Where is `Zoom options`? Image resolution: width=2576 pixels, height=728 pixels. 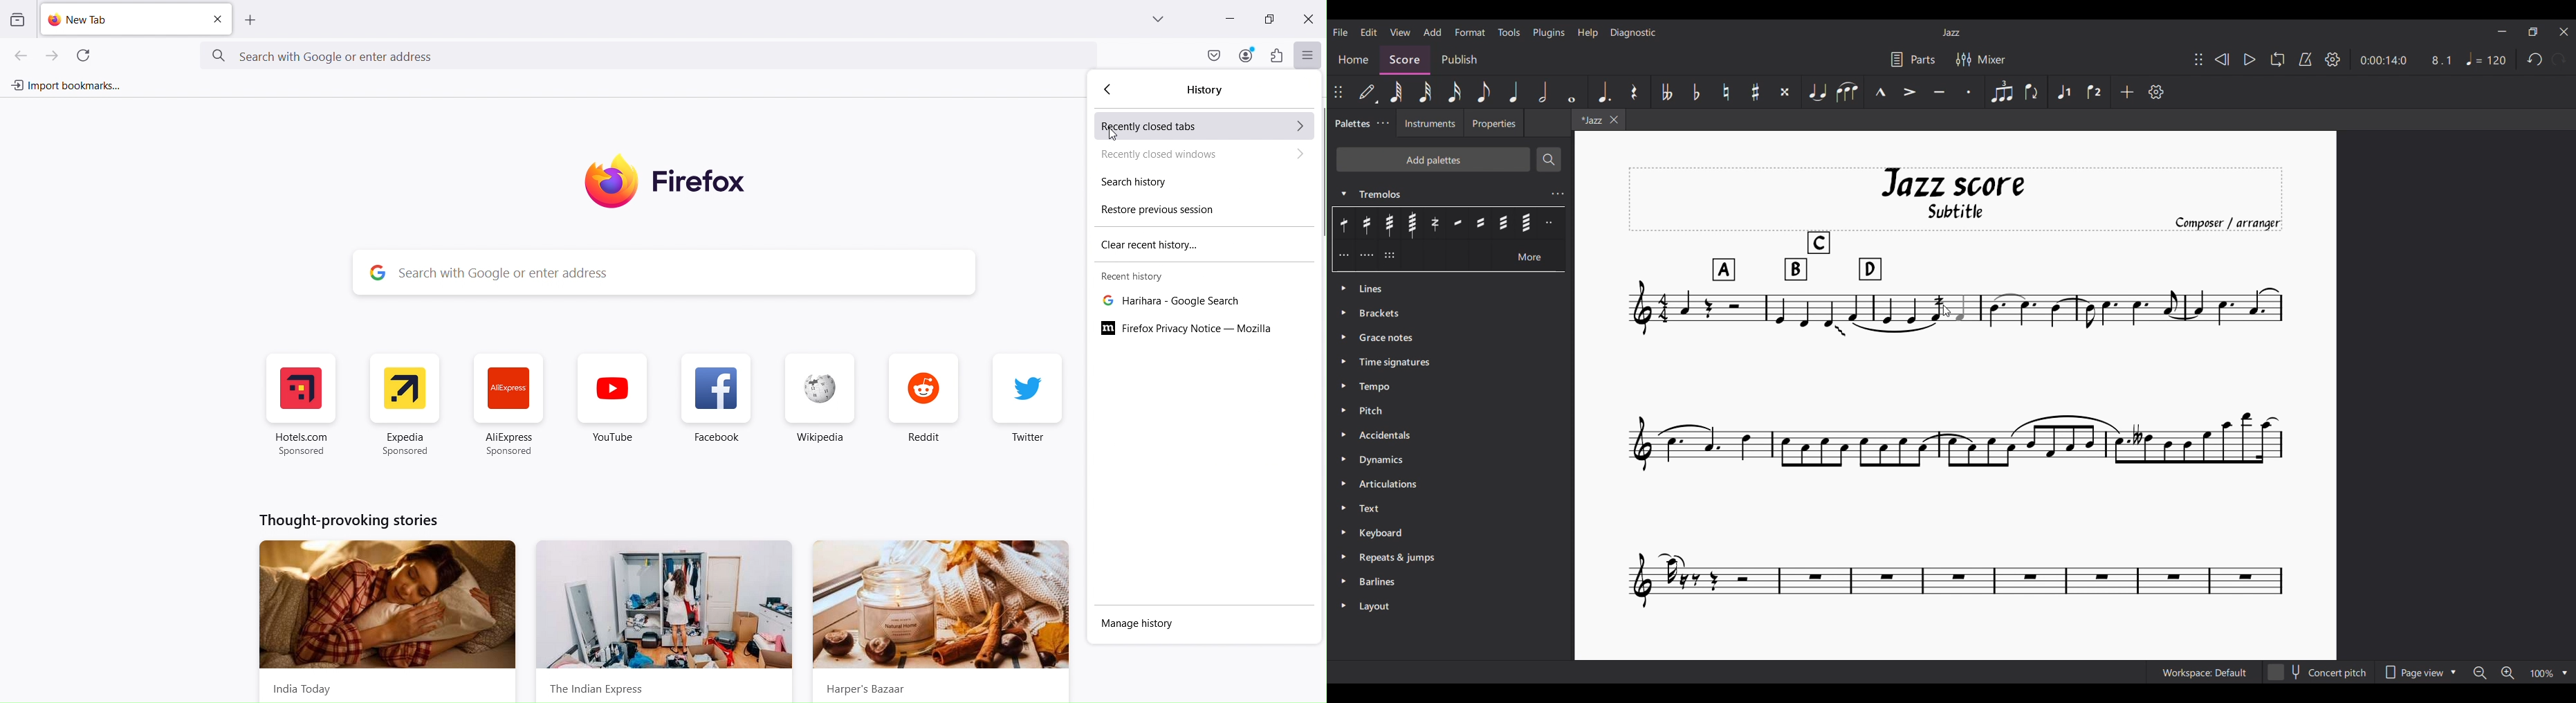
Zoom options is located at coordinates (2549, 672).